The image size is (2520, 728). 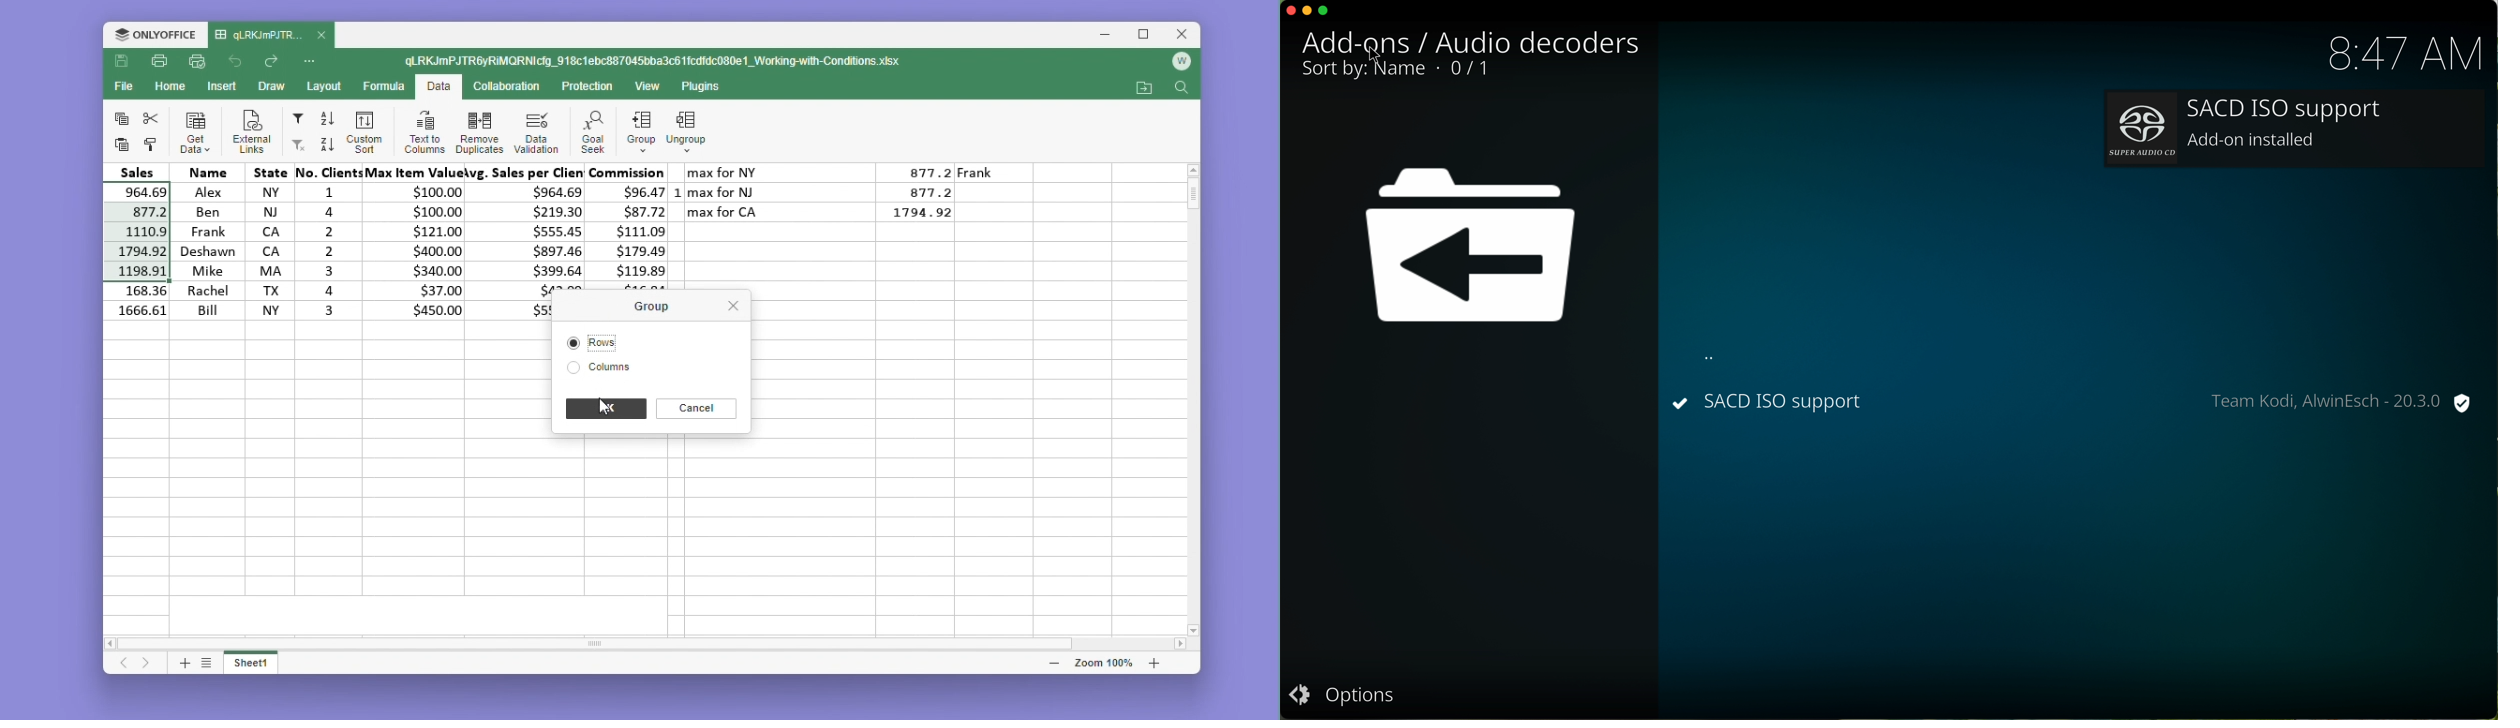 What do you see at coordinates (655, 62) in the screenshot?
I see `File name` at bounding box center [655, 62].